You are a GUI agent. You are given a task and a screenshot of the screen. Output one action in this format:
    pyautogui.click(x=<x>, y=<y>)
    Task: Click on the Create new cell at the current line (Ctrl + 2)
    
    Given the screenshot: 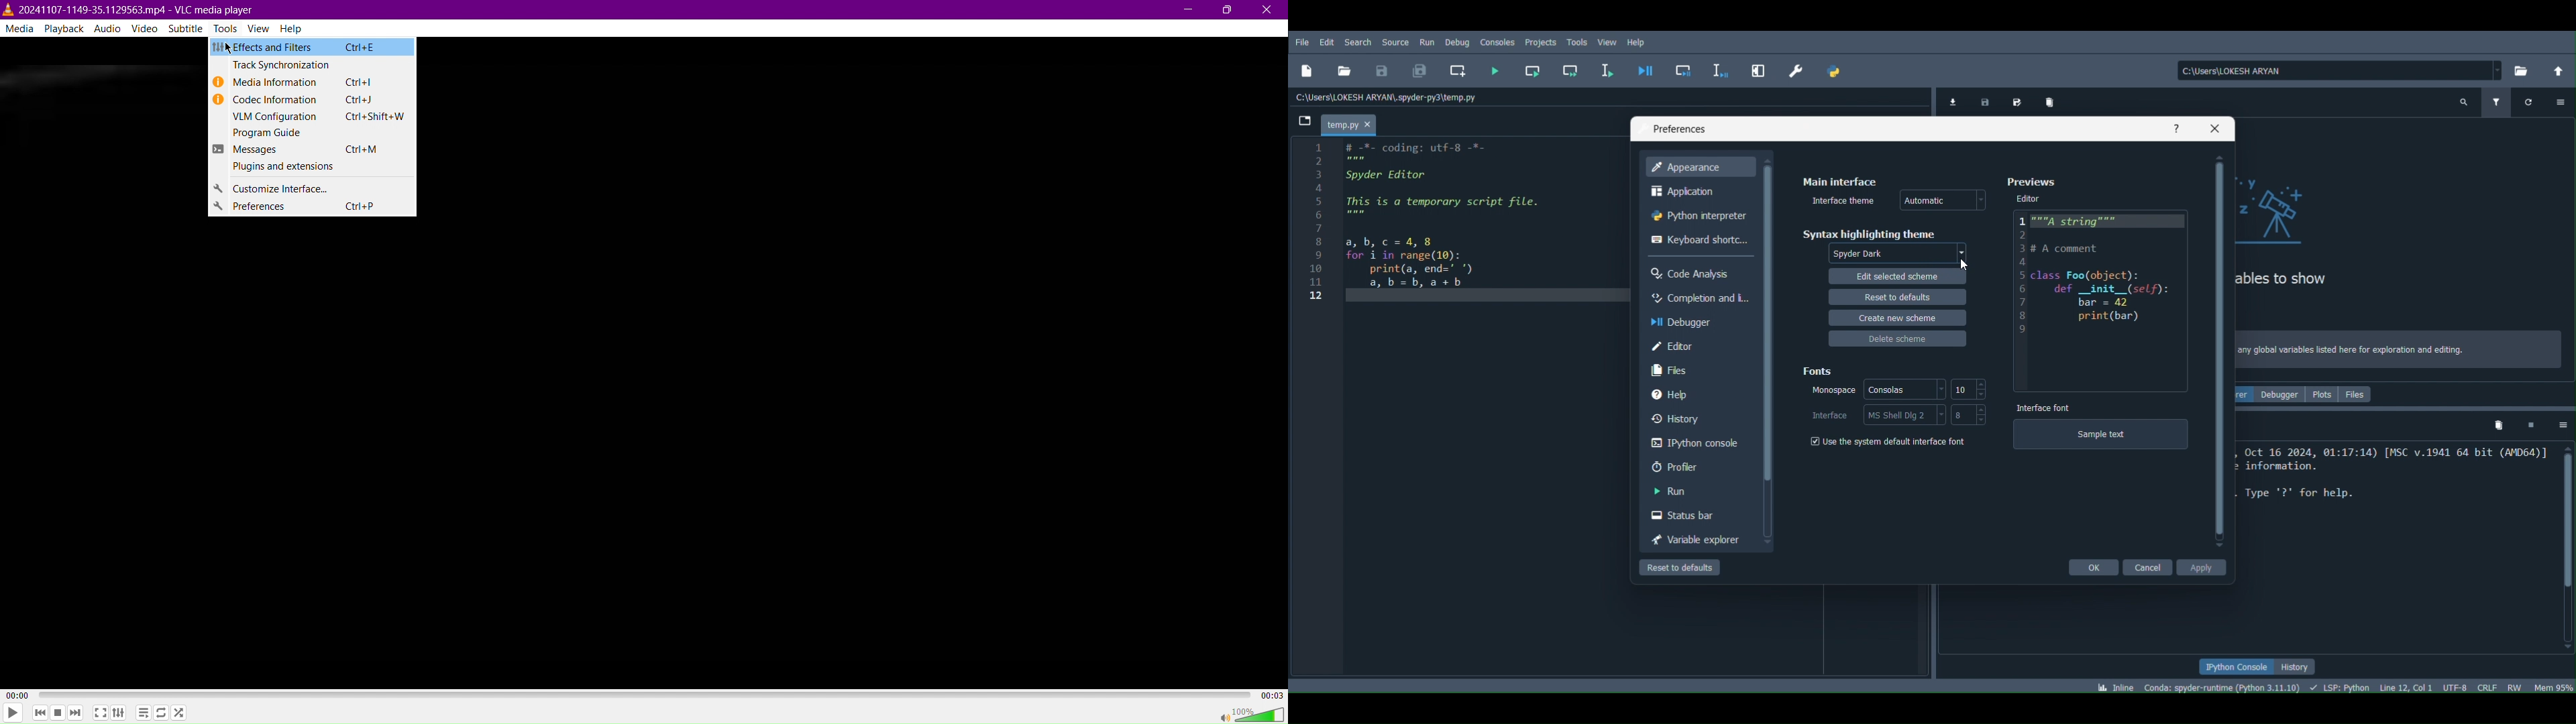 What is the action you would take?
    pyautogui.click(x=1458, y=68)
    